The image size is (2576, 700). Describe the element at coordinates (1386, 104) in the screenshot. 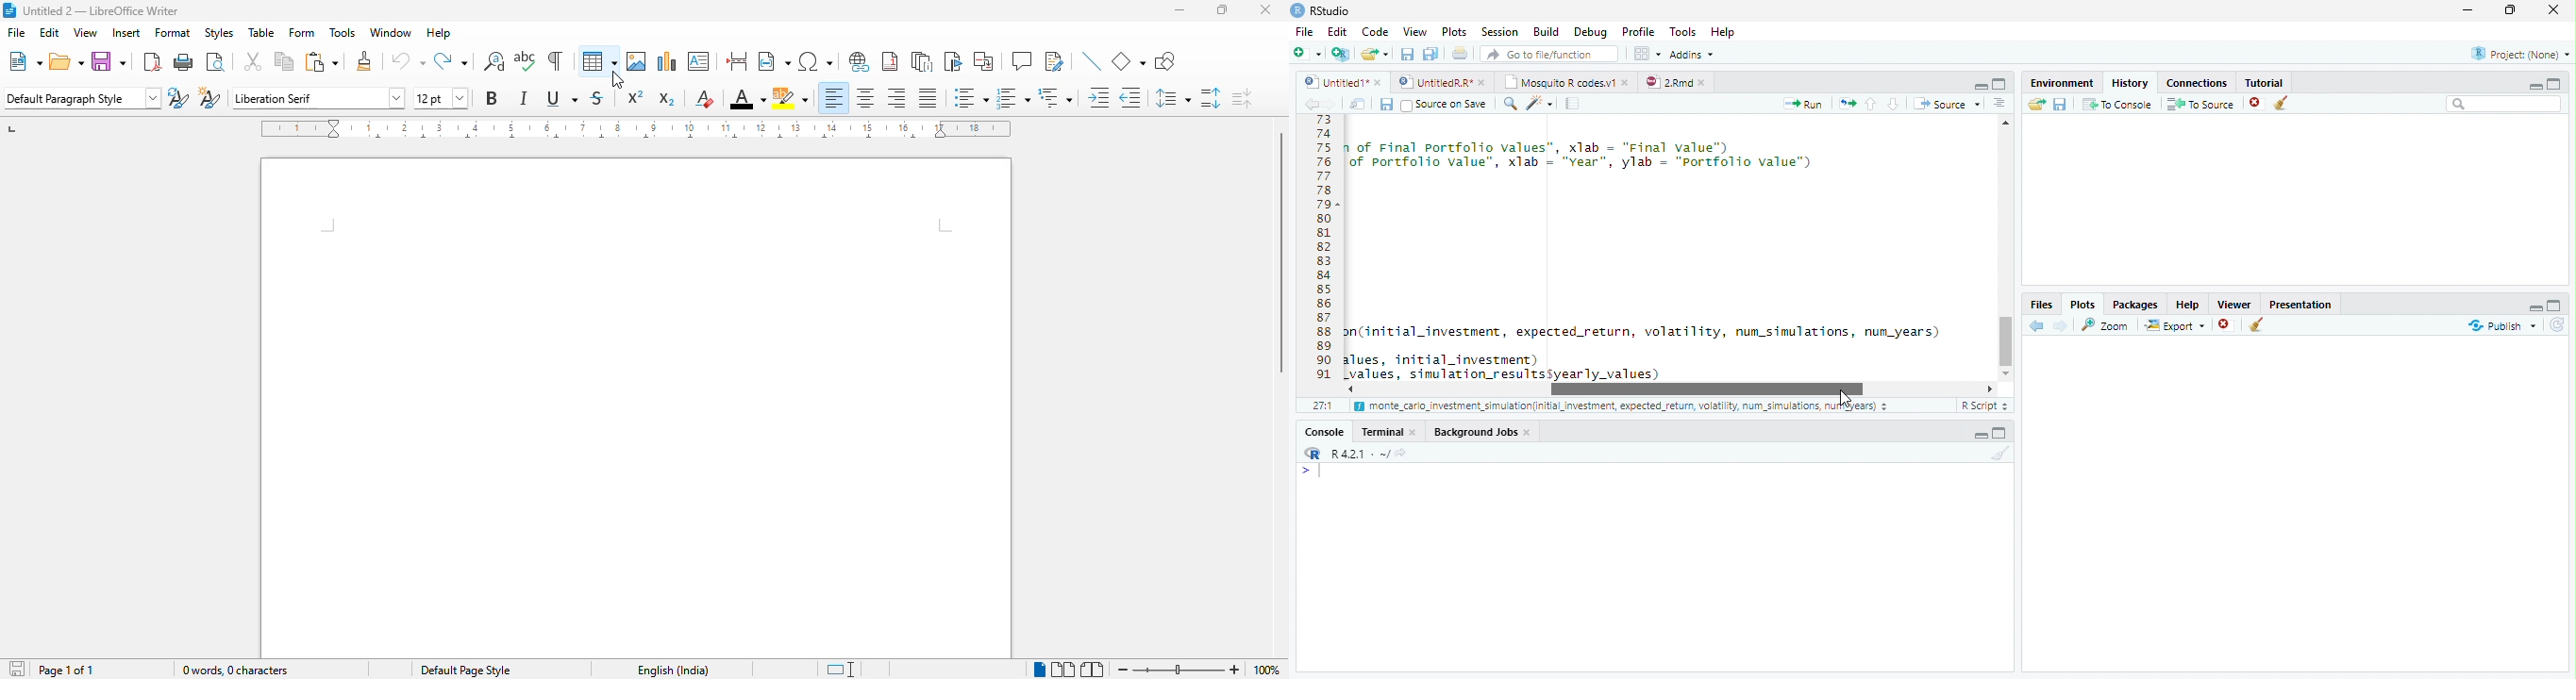

I see `Save` at that location.